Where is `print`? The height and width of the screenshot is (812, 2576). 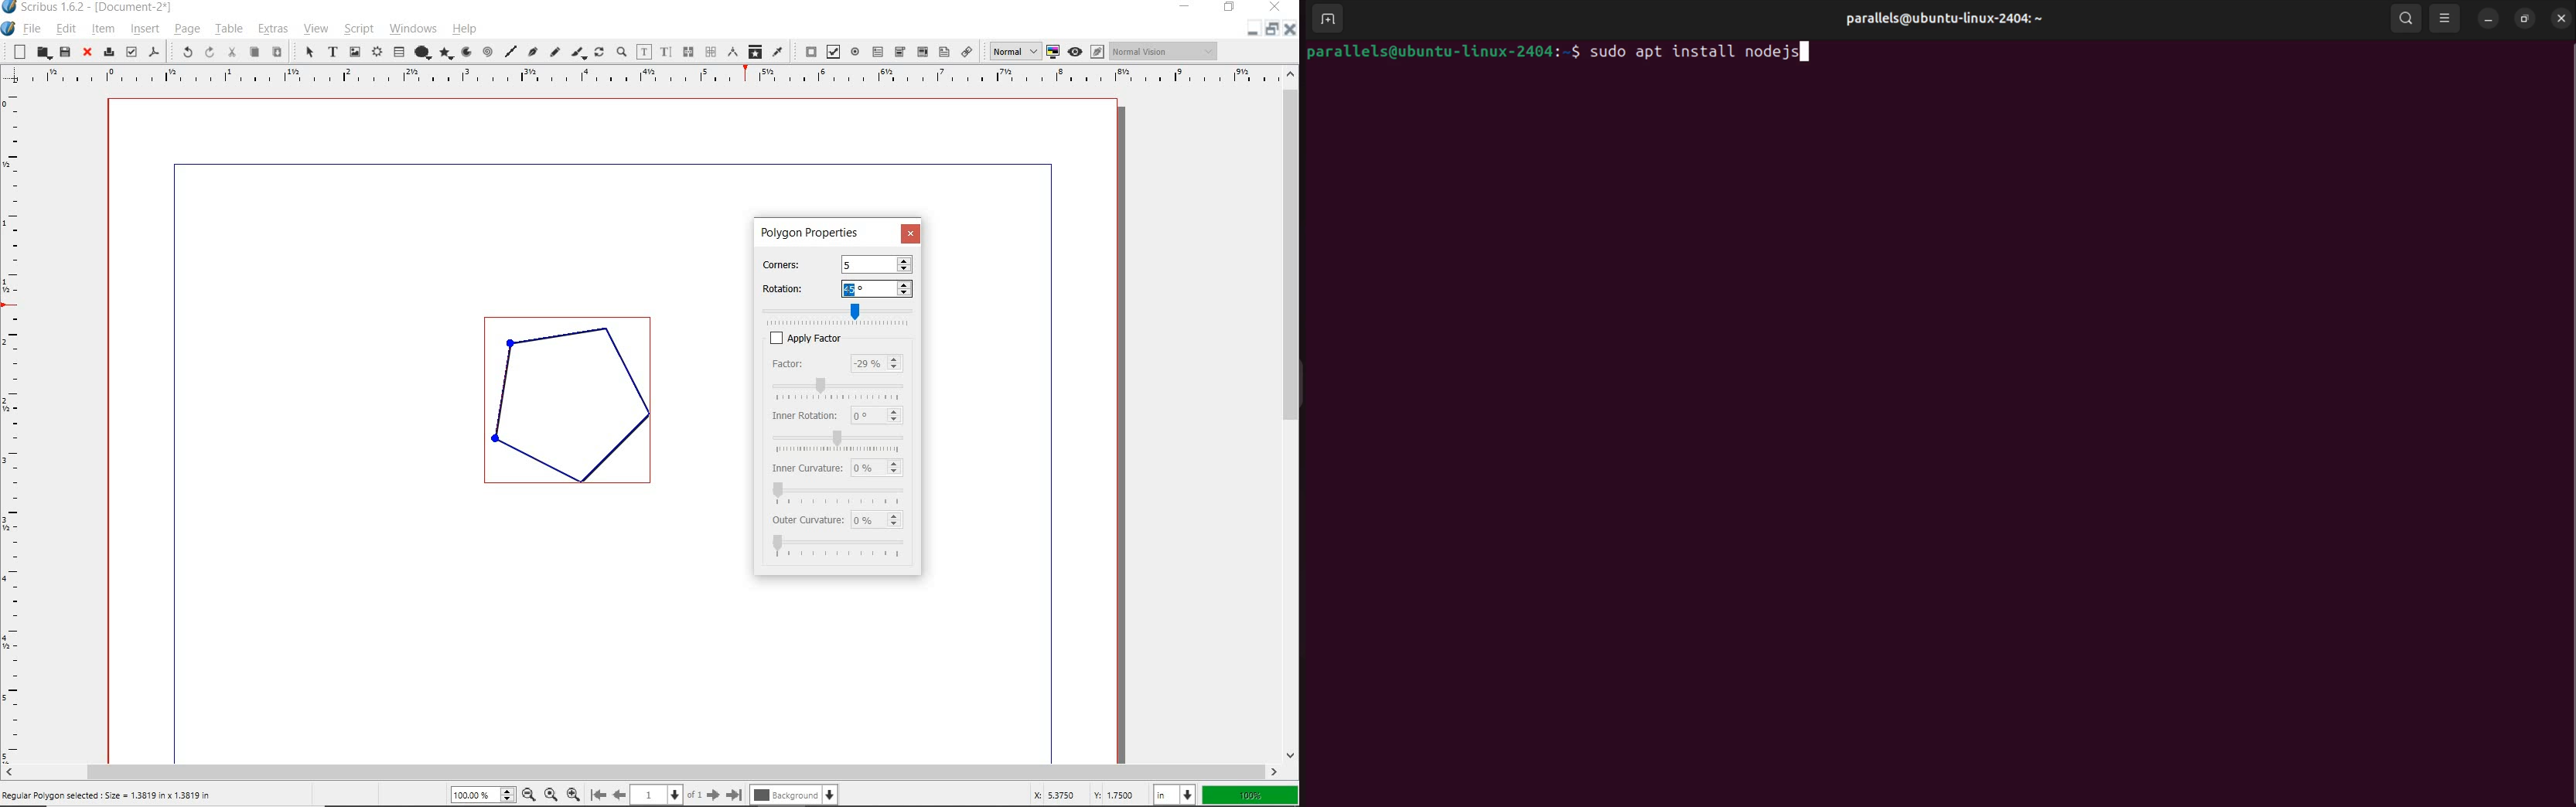 print is located at coordinates (107, 52).